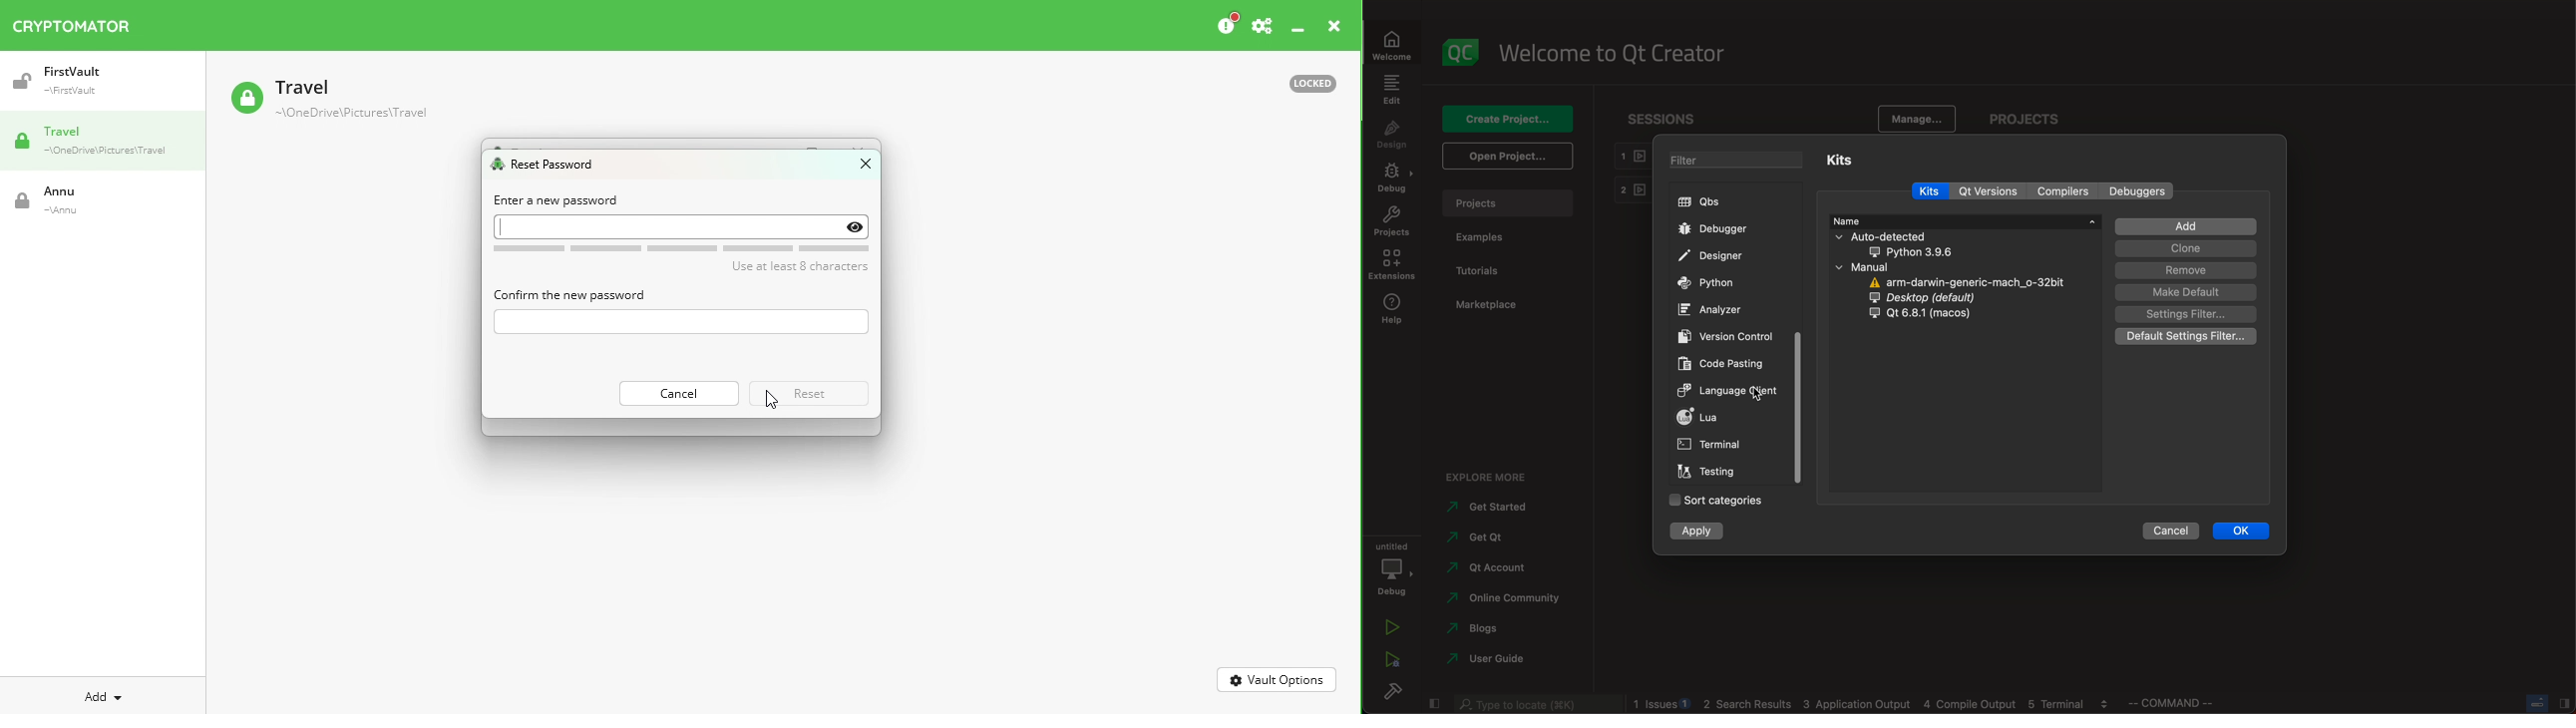 This screenshot has height=728, width=2576. Describe the element at coordinates (1708, 417) in the screenshot. I see `lua` at that location.